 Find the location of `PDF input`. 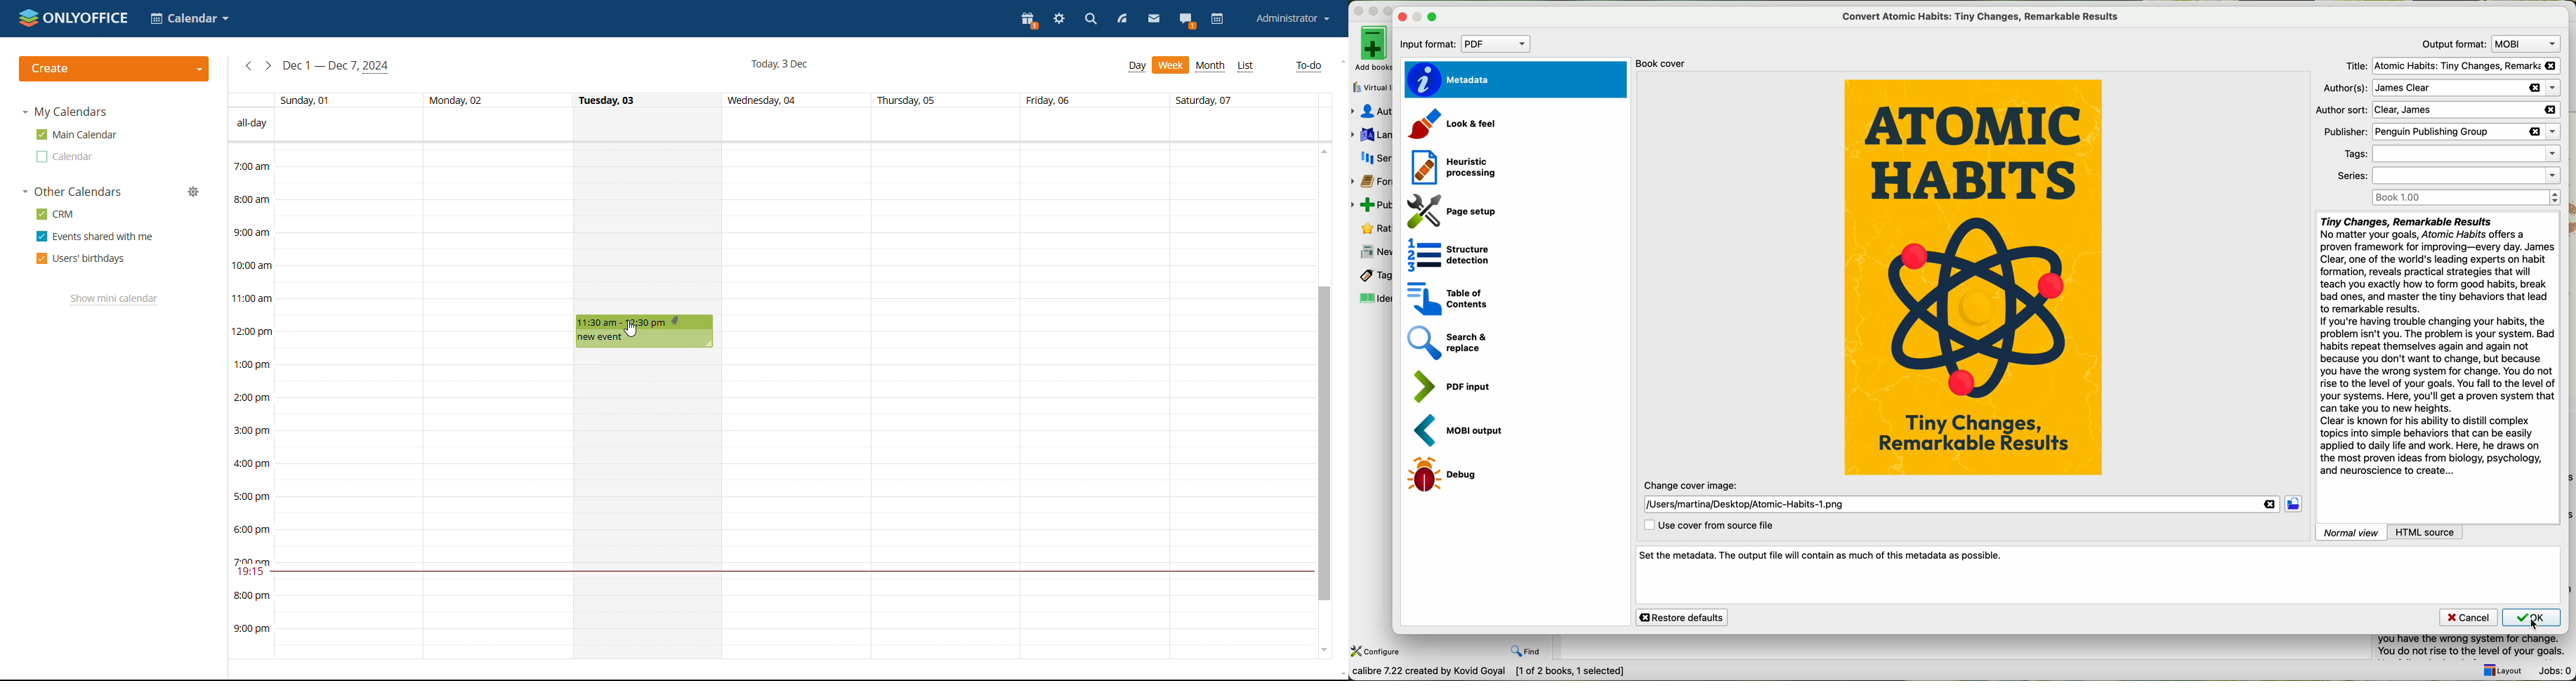

PDF input is located at coordinates (1451, 387).